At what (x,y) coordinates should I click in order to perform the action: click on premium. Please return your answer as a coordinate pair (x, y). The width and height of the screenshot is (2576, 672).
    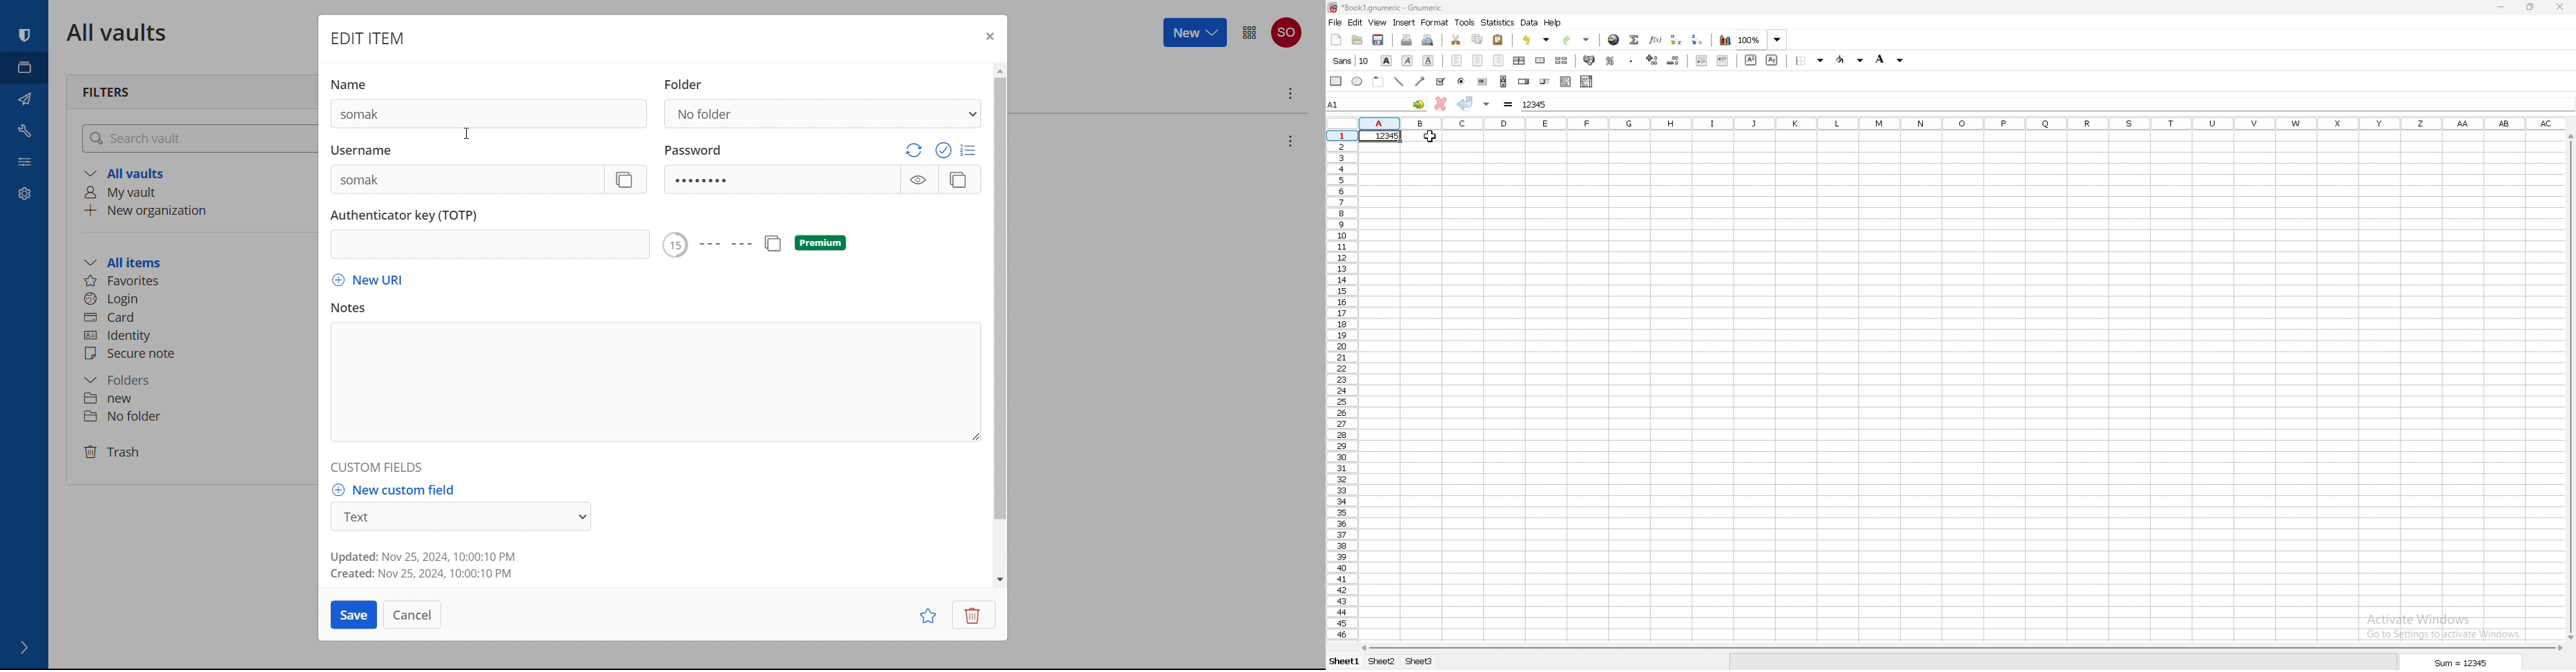
    Looking at the image, I should click on (820, 243).